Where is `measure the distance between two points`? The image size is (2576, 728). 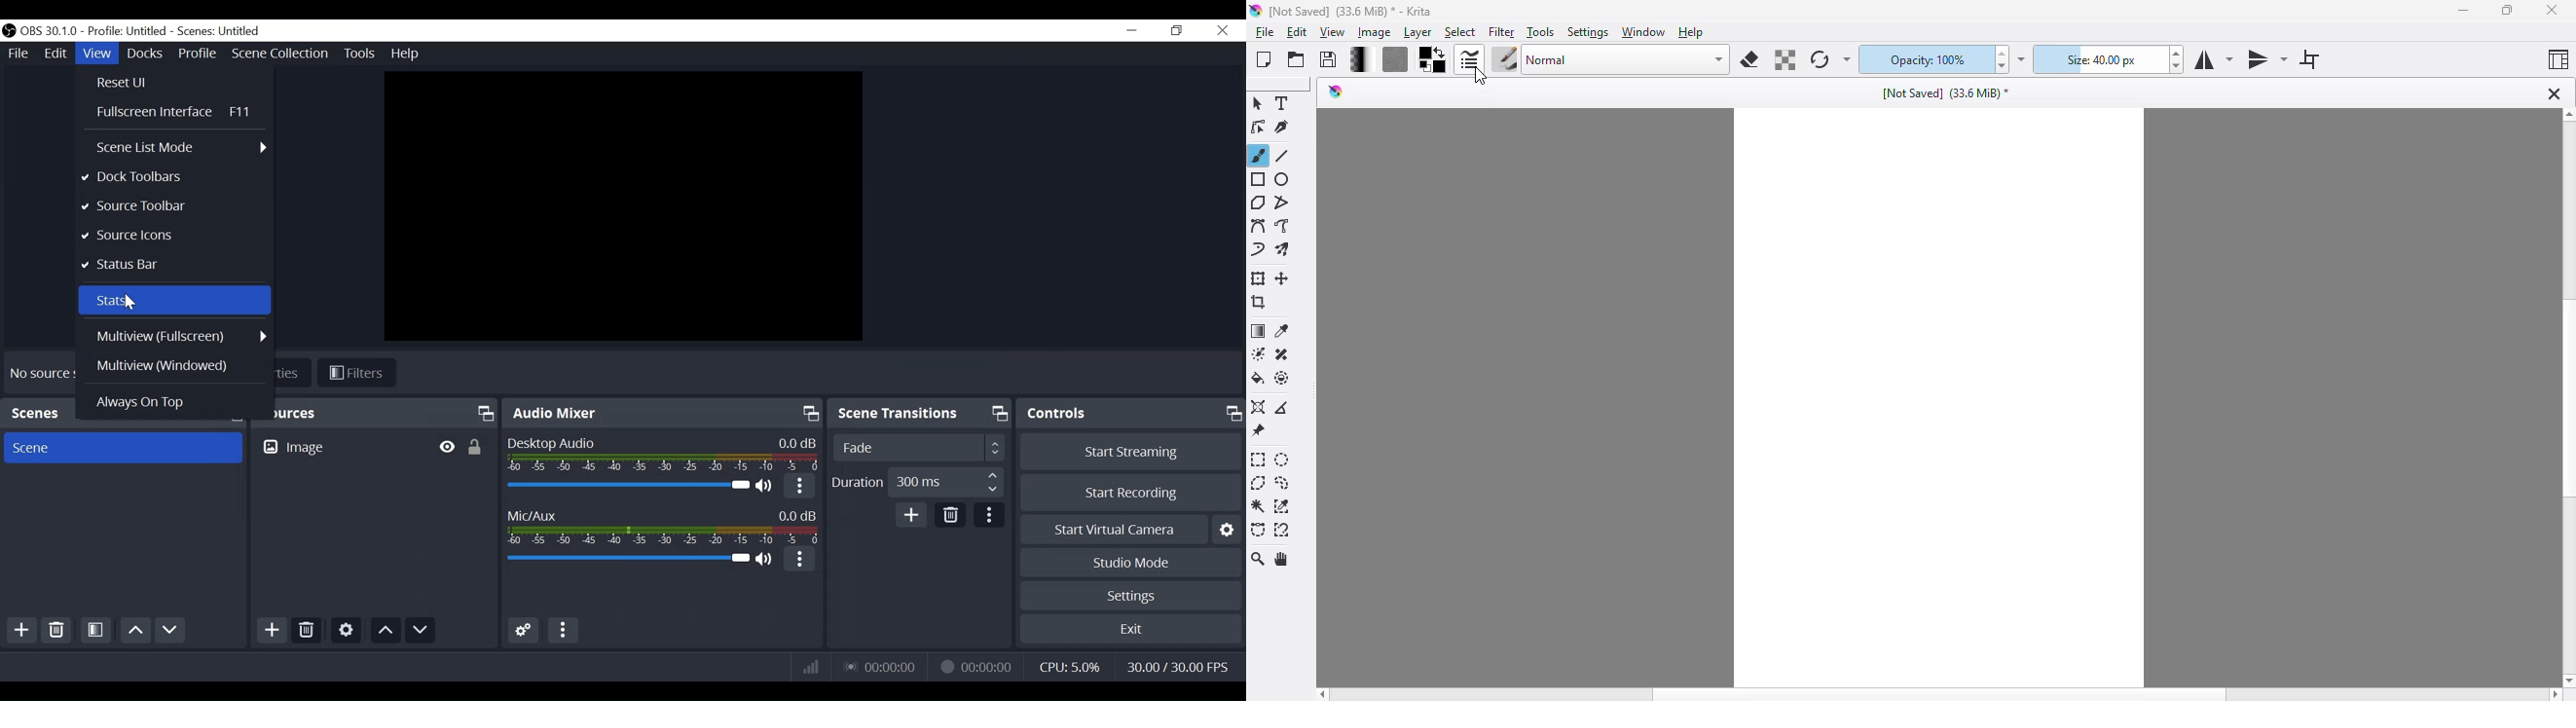
measure the distance between two points is located at coordinates (1285, 406).